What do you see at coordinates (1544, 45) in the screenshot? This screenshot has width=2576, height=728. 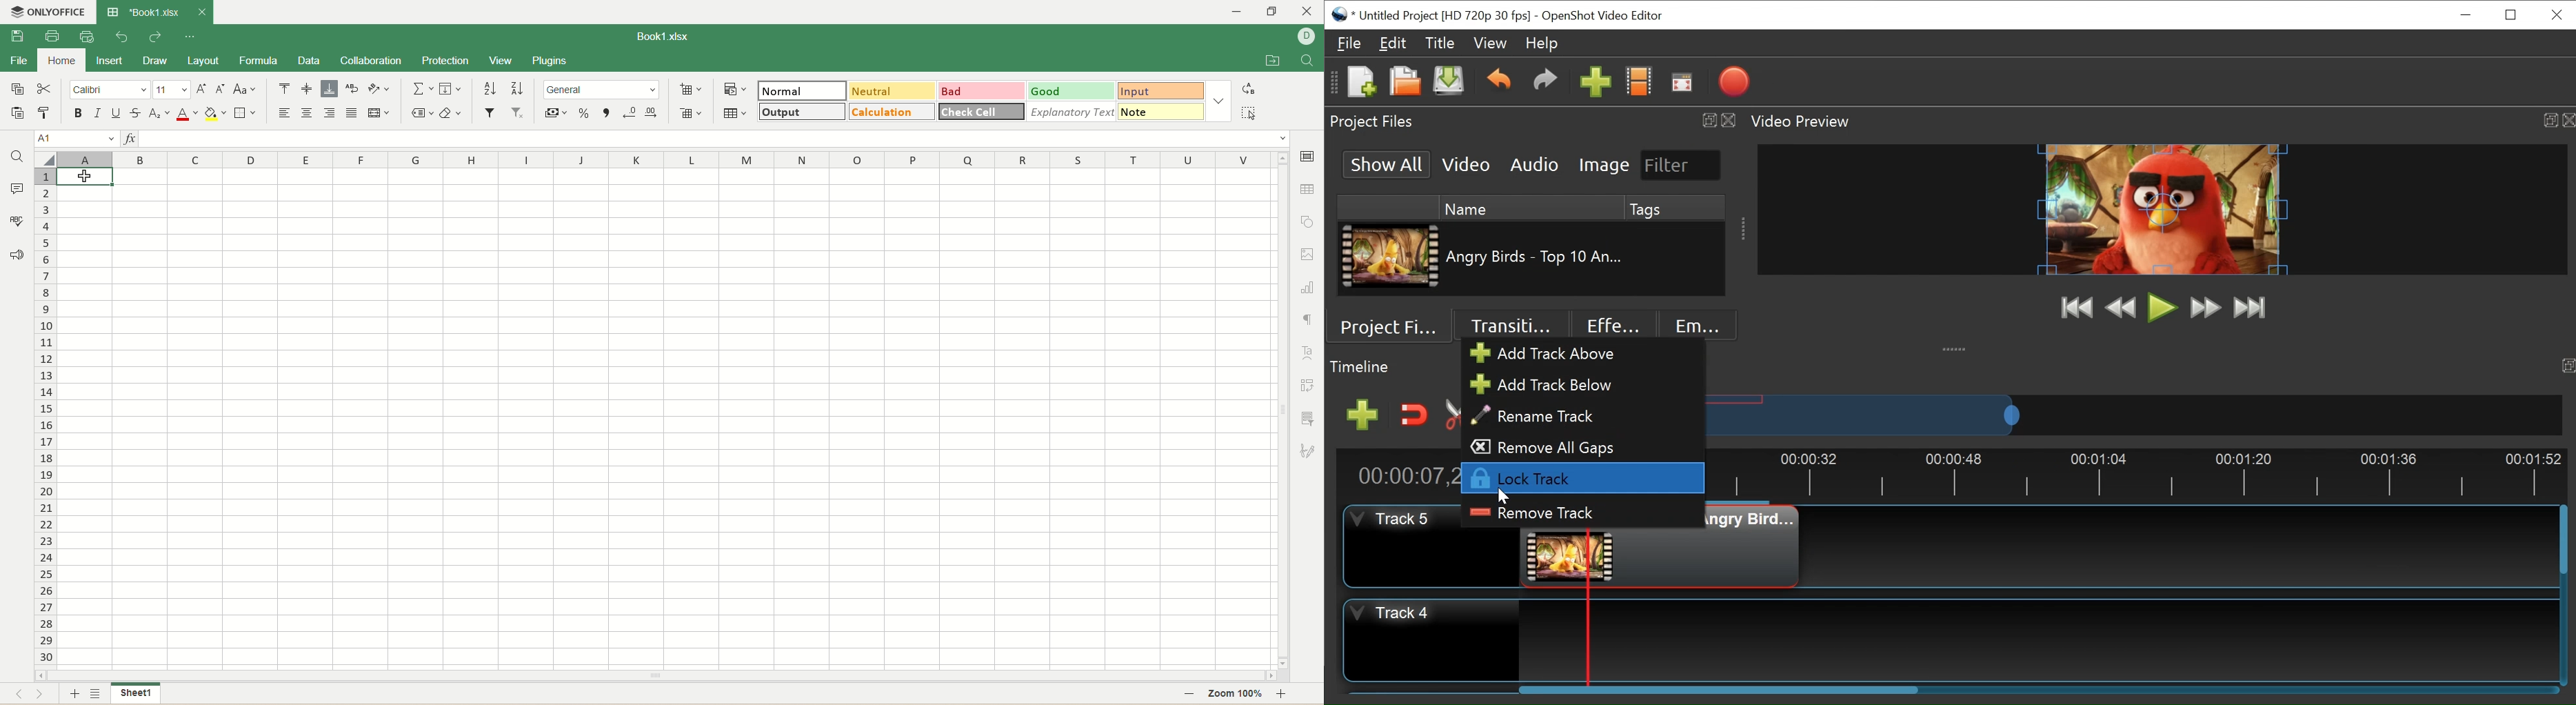 I see `Help` at bounding box center [1544, 45].